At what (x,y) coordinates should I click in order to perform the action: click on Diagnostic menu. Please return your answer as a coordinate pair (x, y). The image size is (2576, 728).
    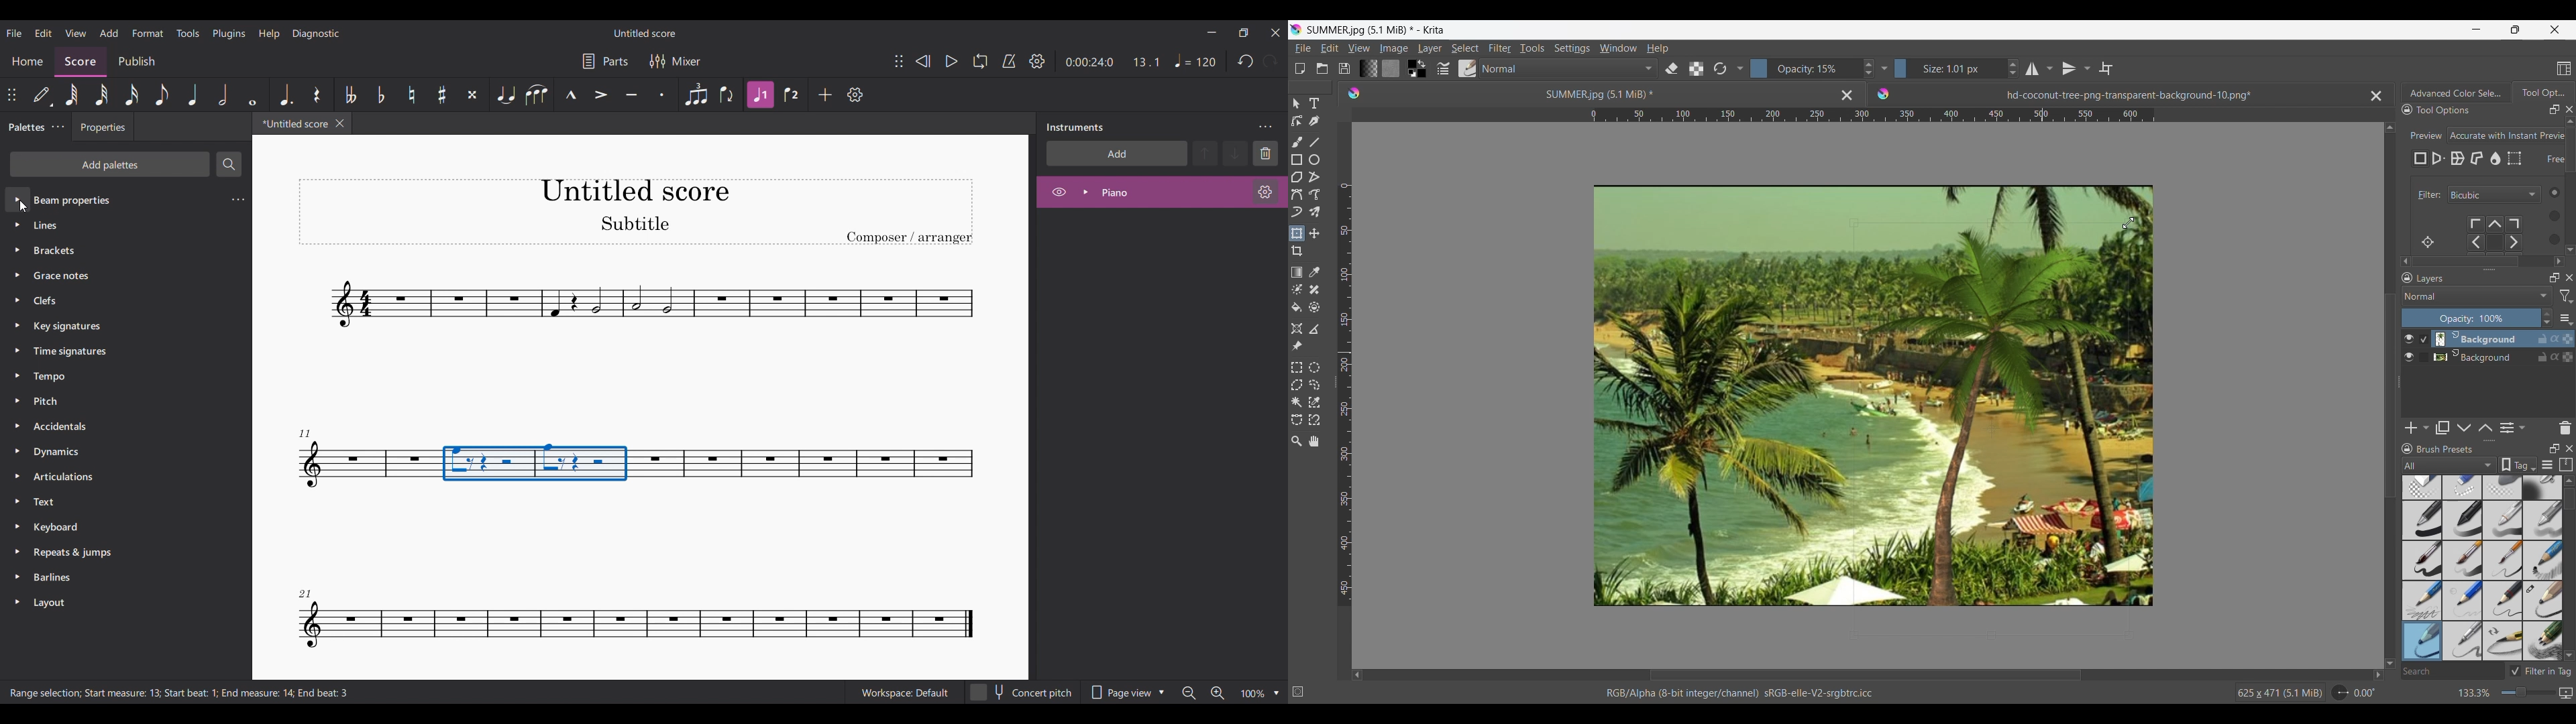
    Looking at the image, I should click on (316, 33).